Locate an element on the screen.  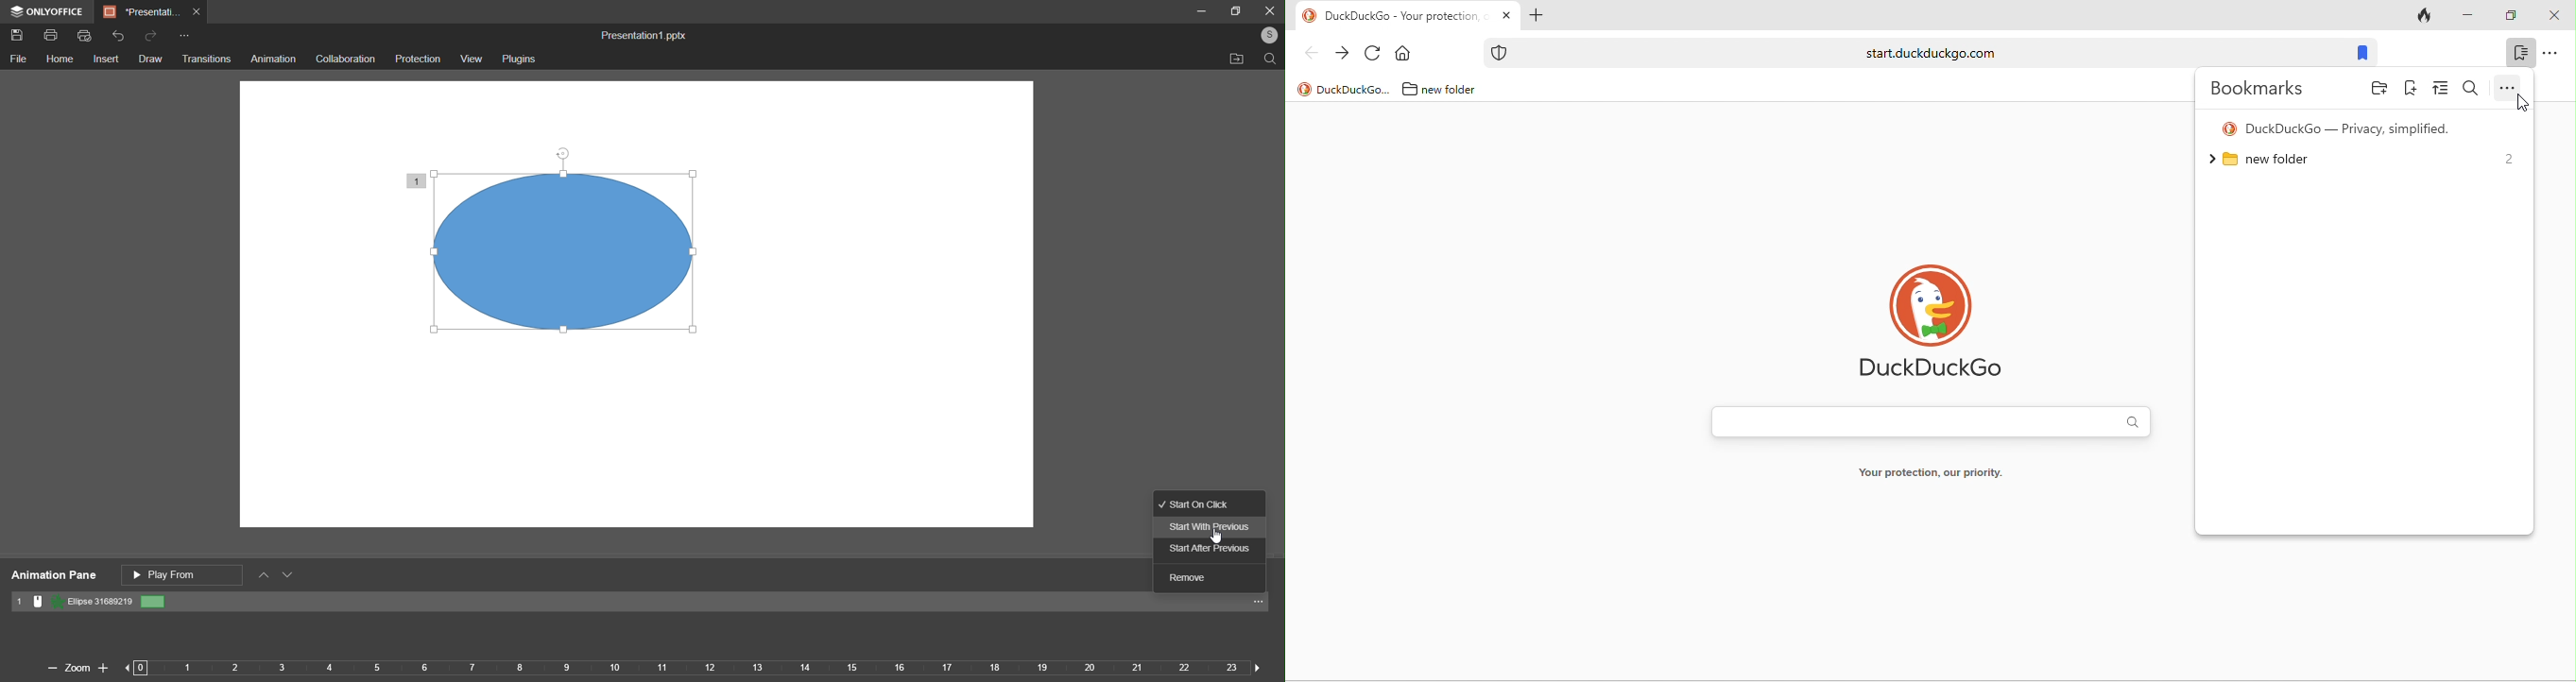
transitions is located at coordinates (206, 60).